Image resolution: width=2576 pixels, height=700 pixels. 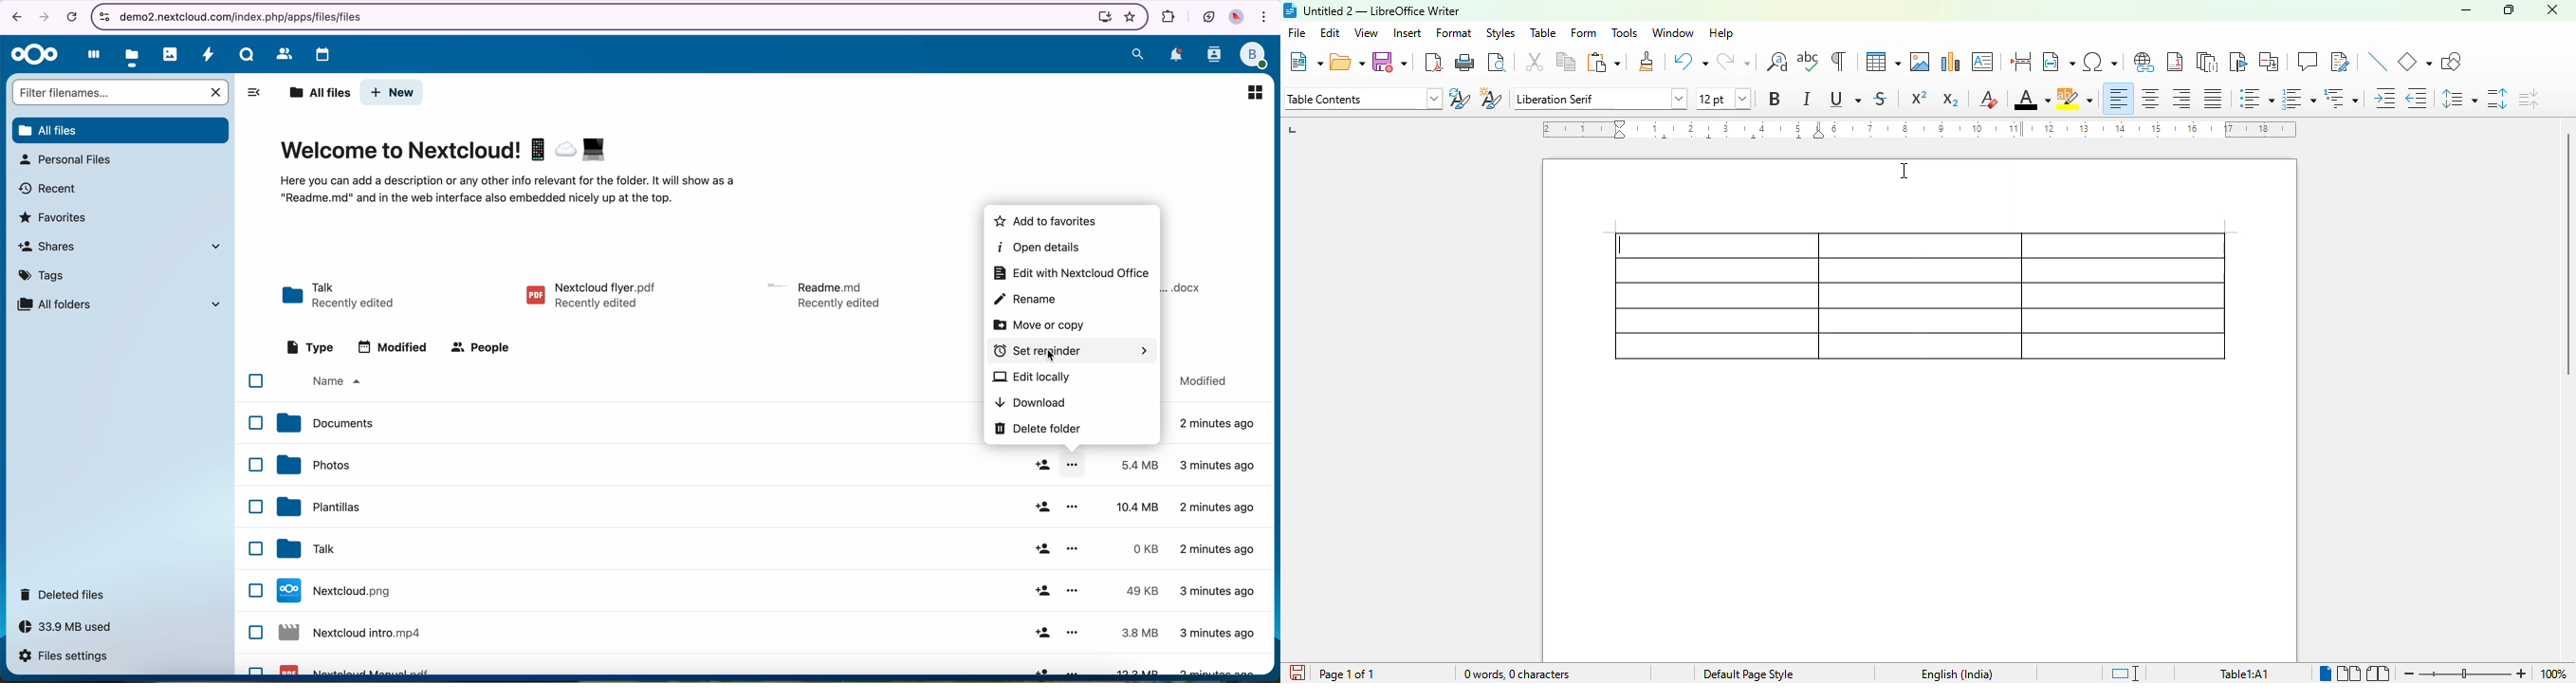 I want to click on deleted files, so click(x=65, y=595).